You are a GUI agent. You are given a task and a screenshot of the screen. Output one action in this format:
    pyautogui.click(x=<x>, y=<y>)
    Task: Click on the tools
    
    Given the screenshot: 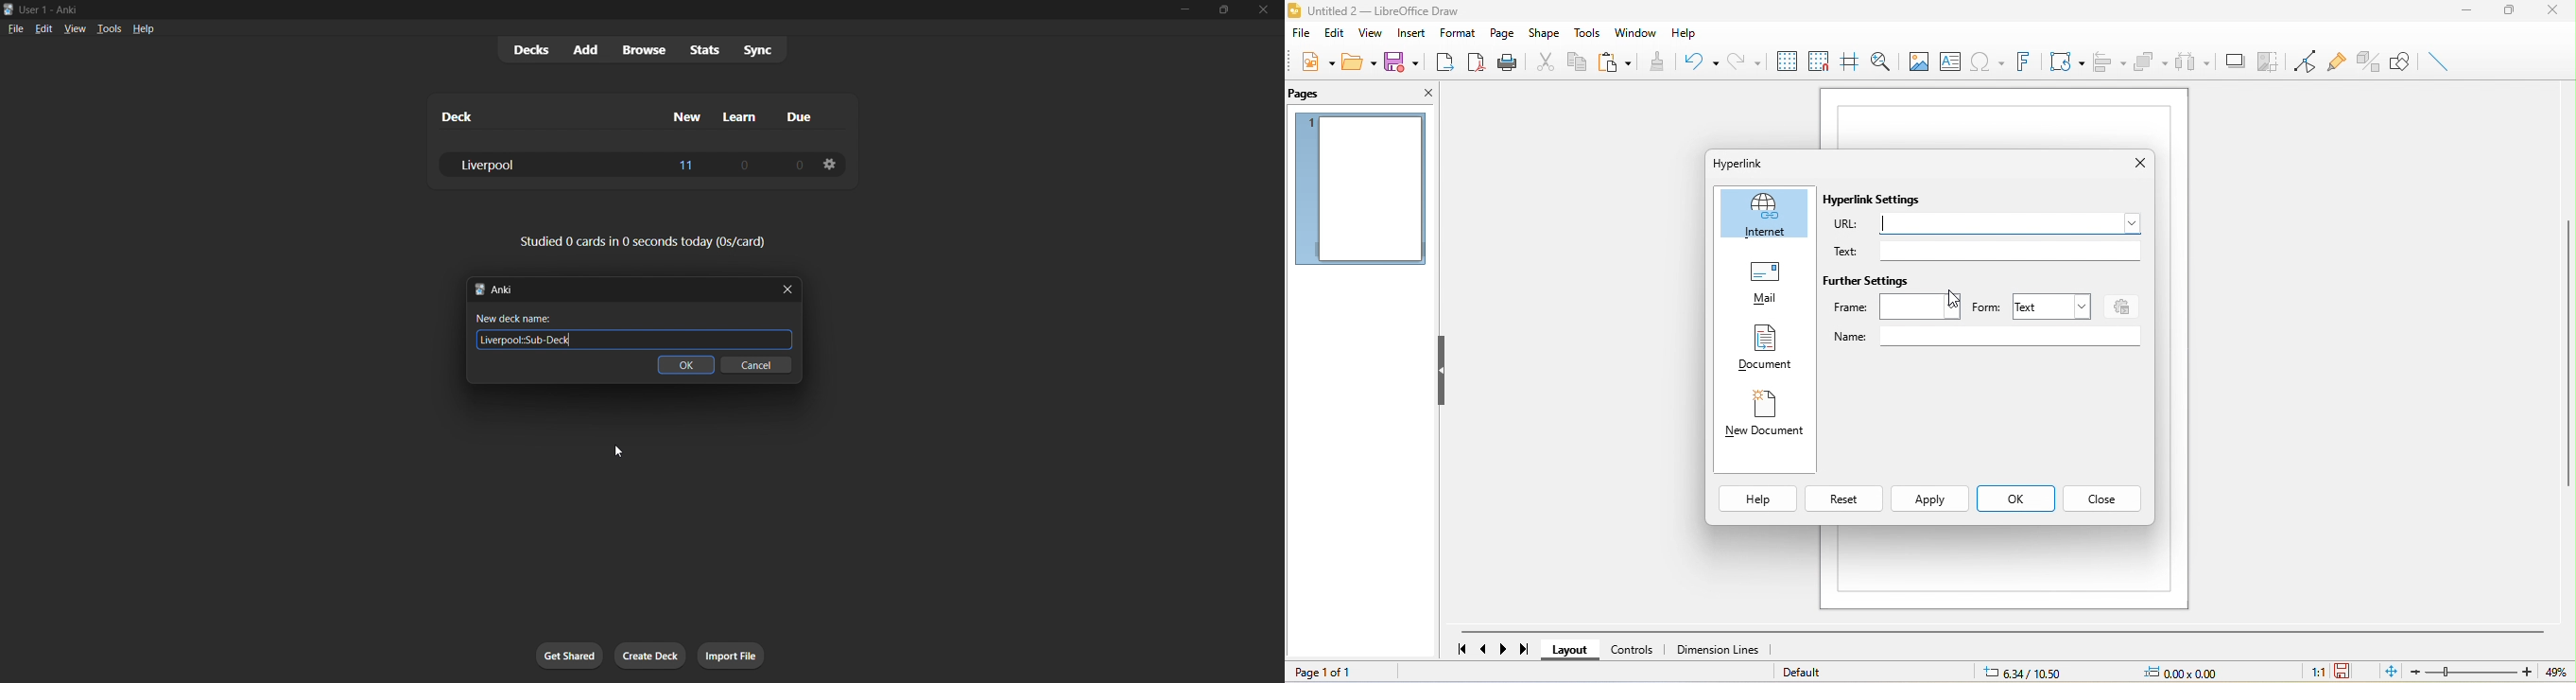 What is the action you would take?
    pyautogui.click(x=1586, y=33)
    